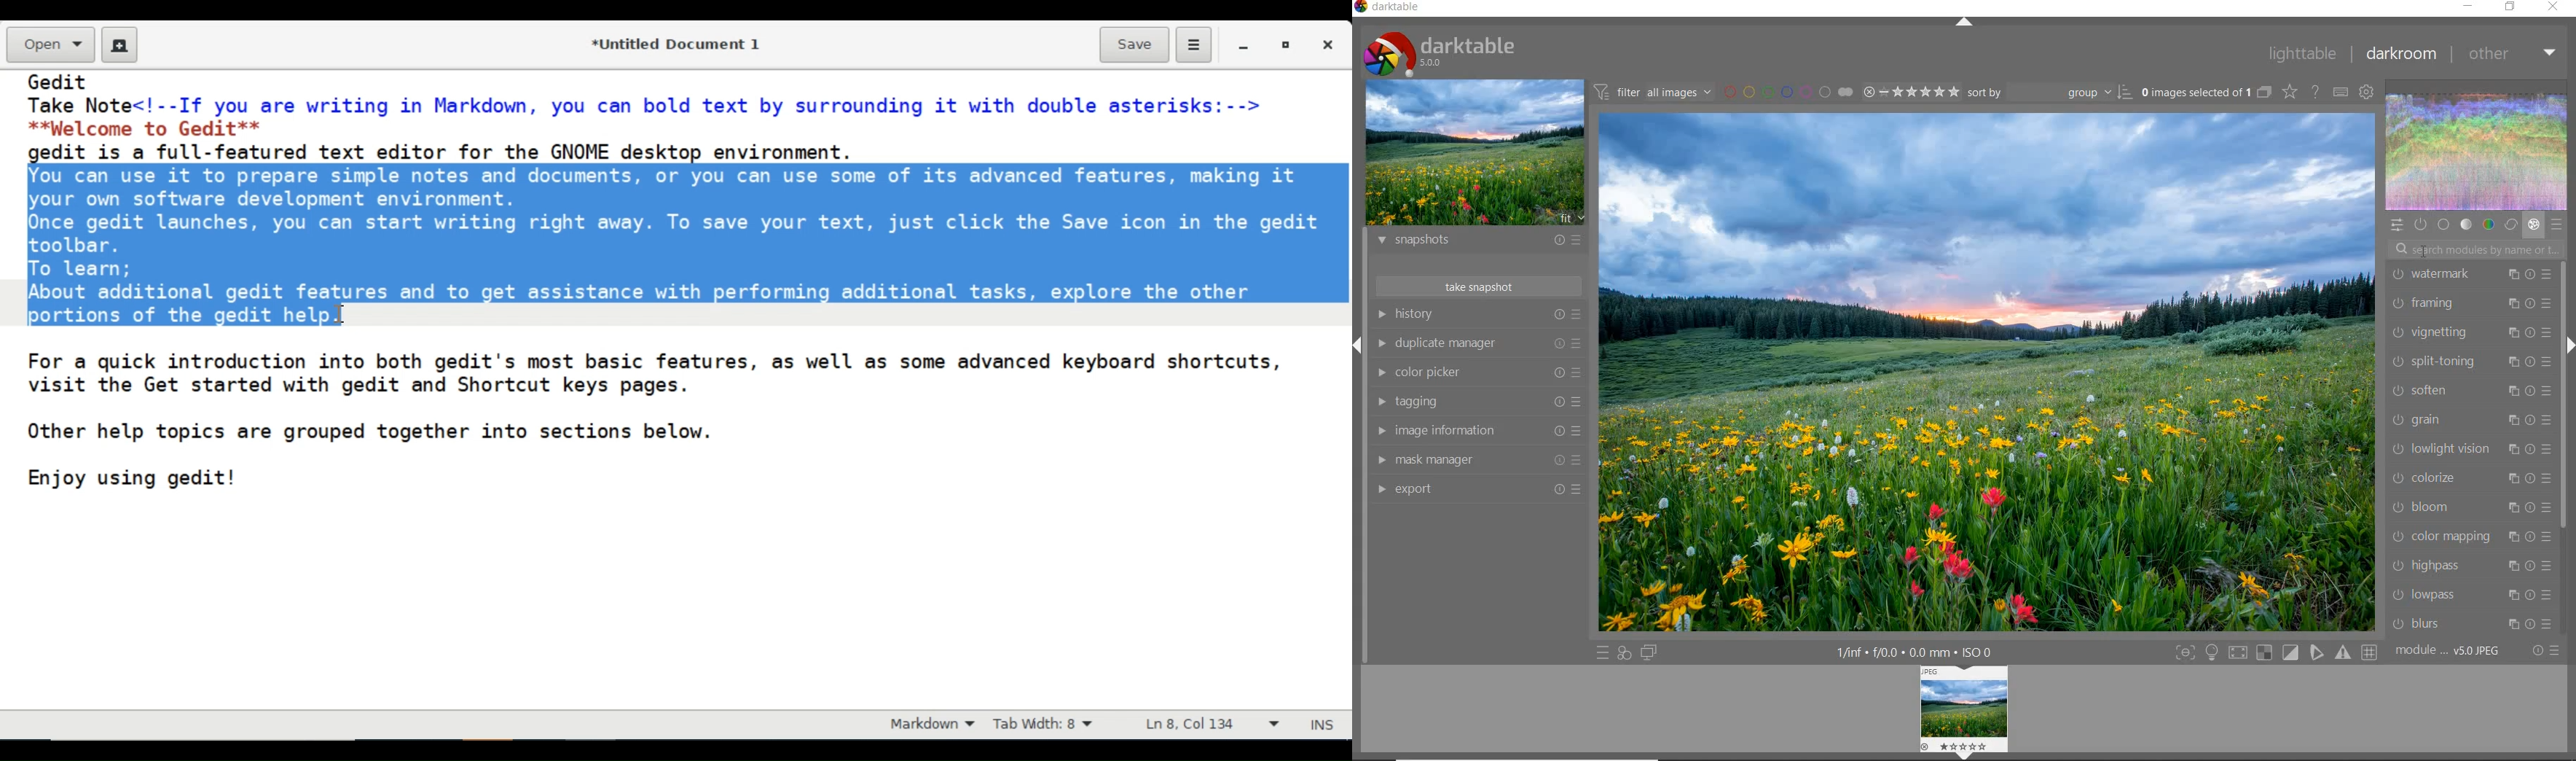  Describe the element at coordinates (2468, 276) in the screenshot. I see `watermark` at that location.